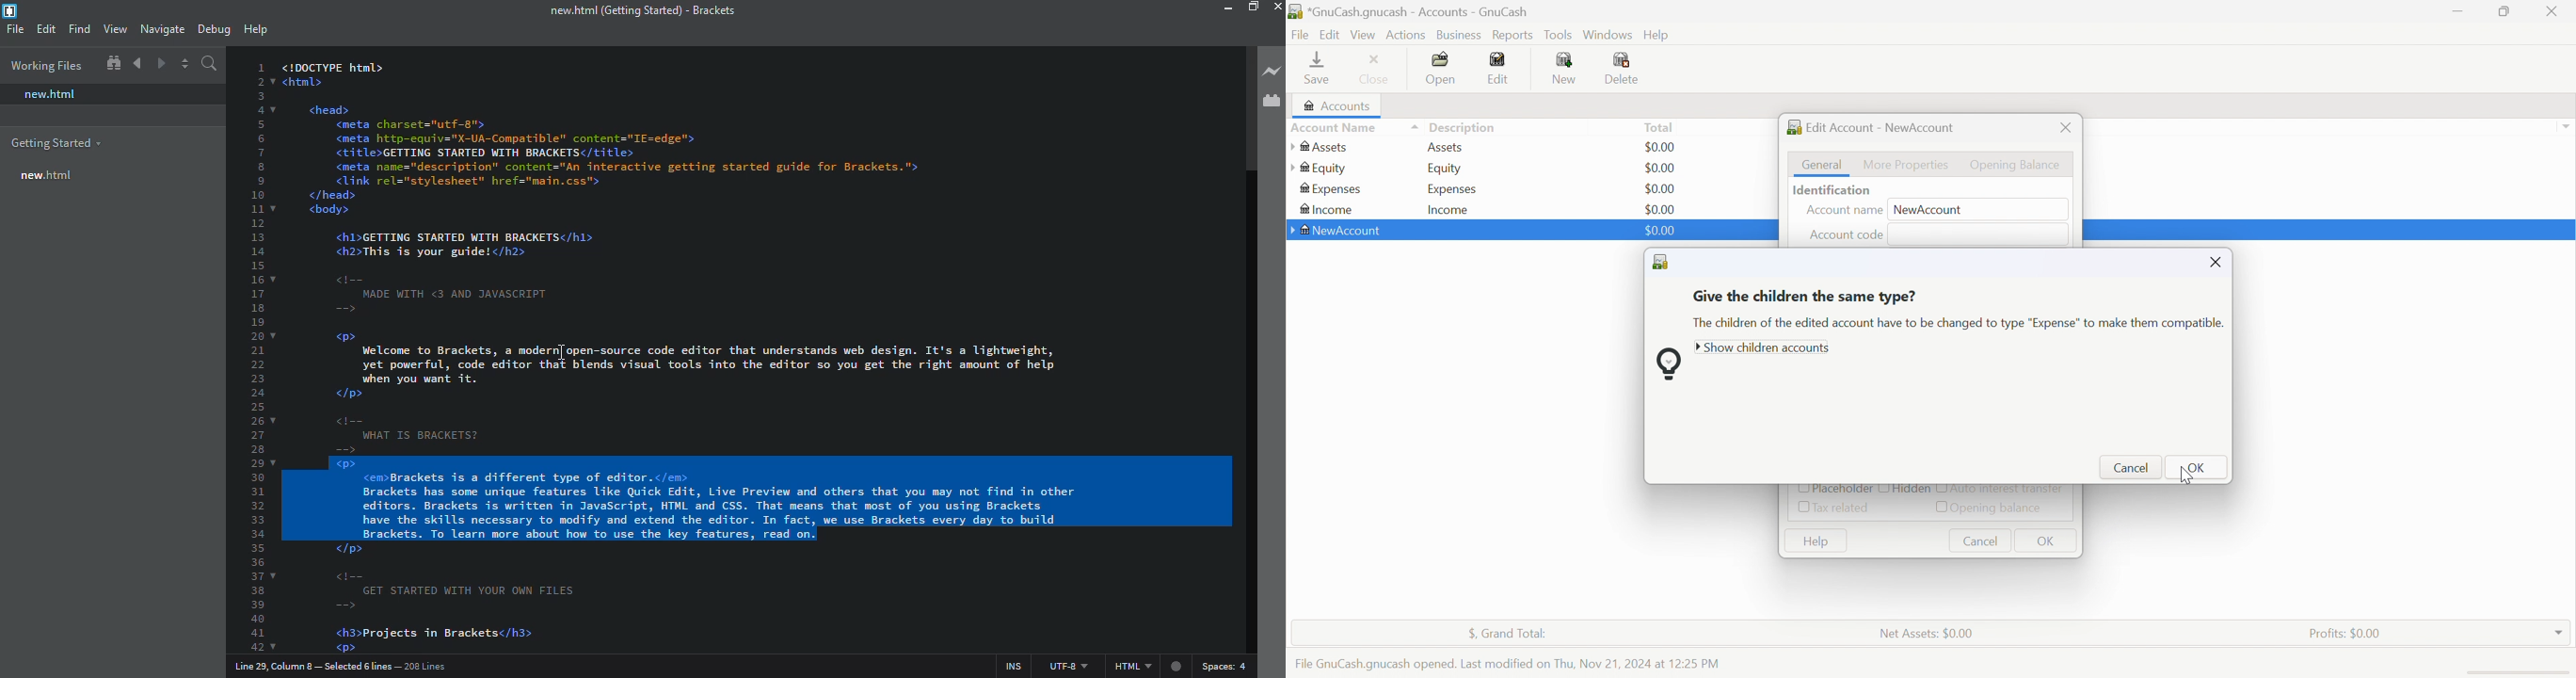 The height and width of the screenshot is (700, 2576). I want to click on Save, so click(1317, 67).